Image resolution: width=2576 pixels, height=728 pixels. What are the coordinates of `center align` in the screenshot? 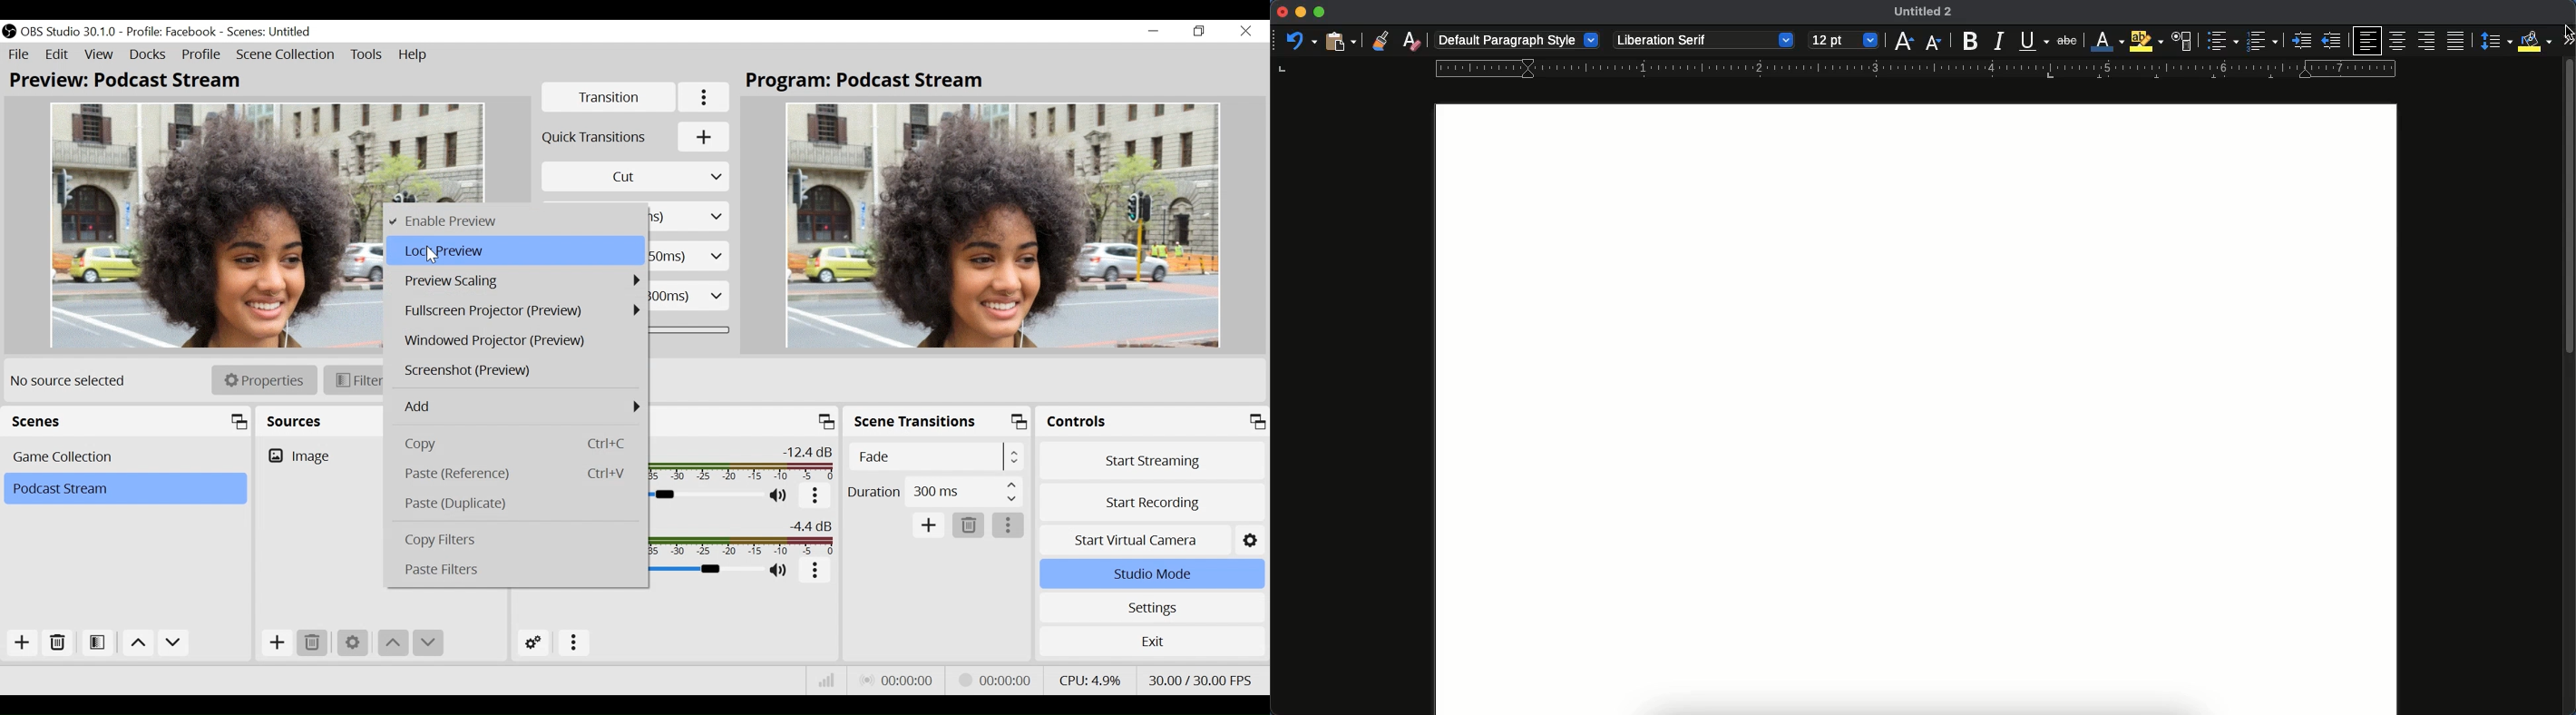 It's located at (2400, 41).